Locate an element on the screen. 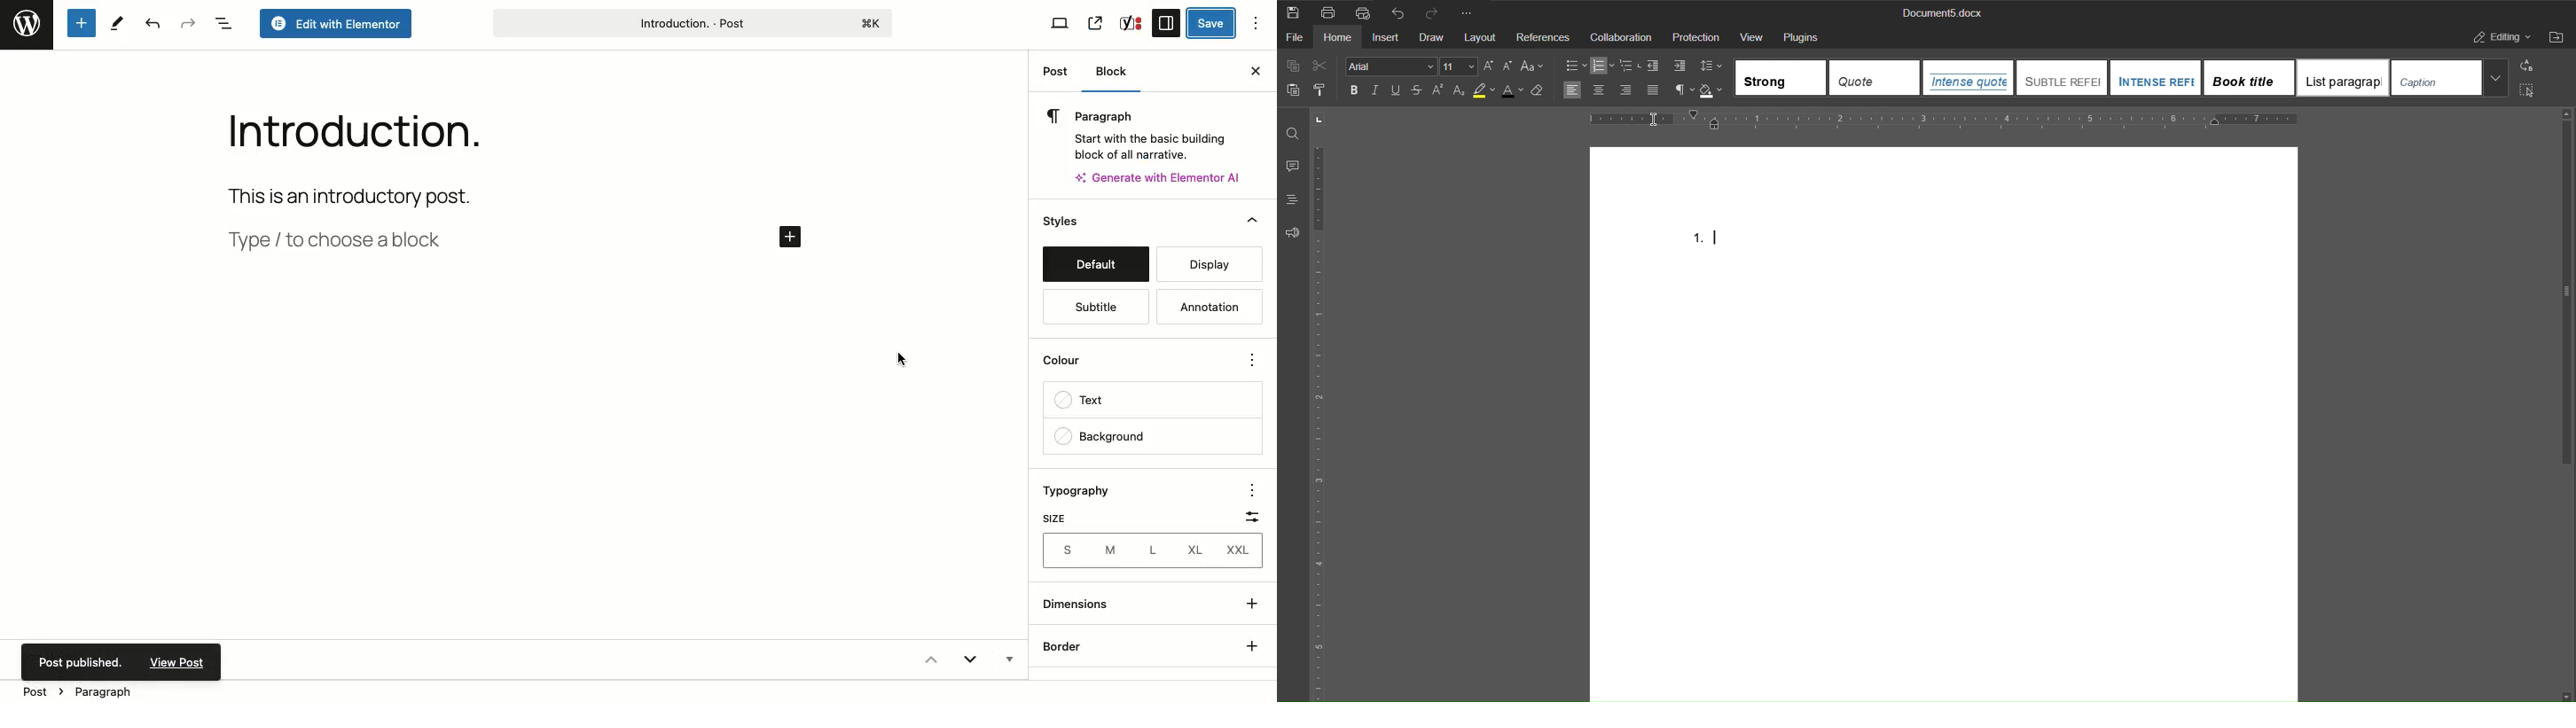 This screenshot has height=728, width=2576. Expand is located at coordinates (970, 662).